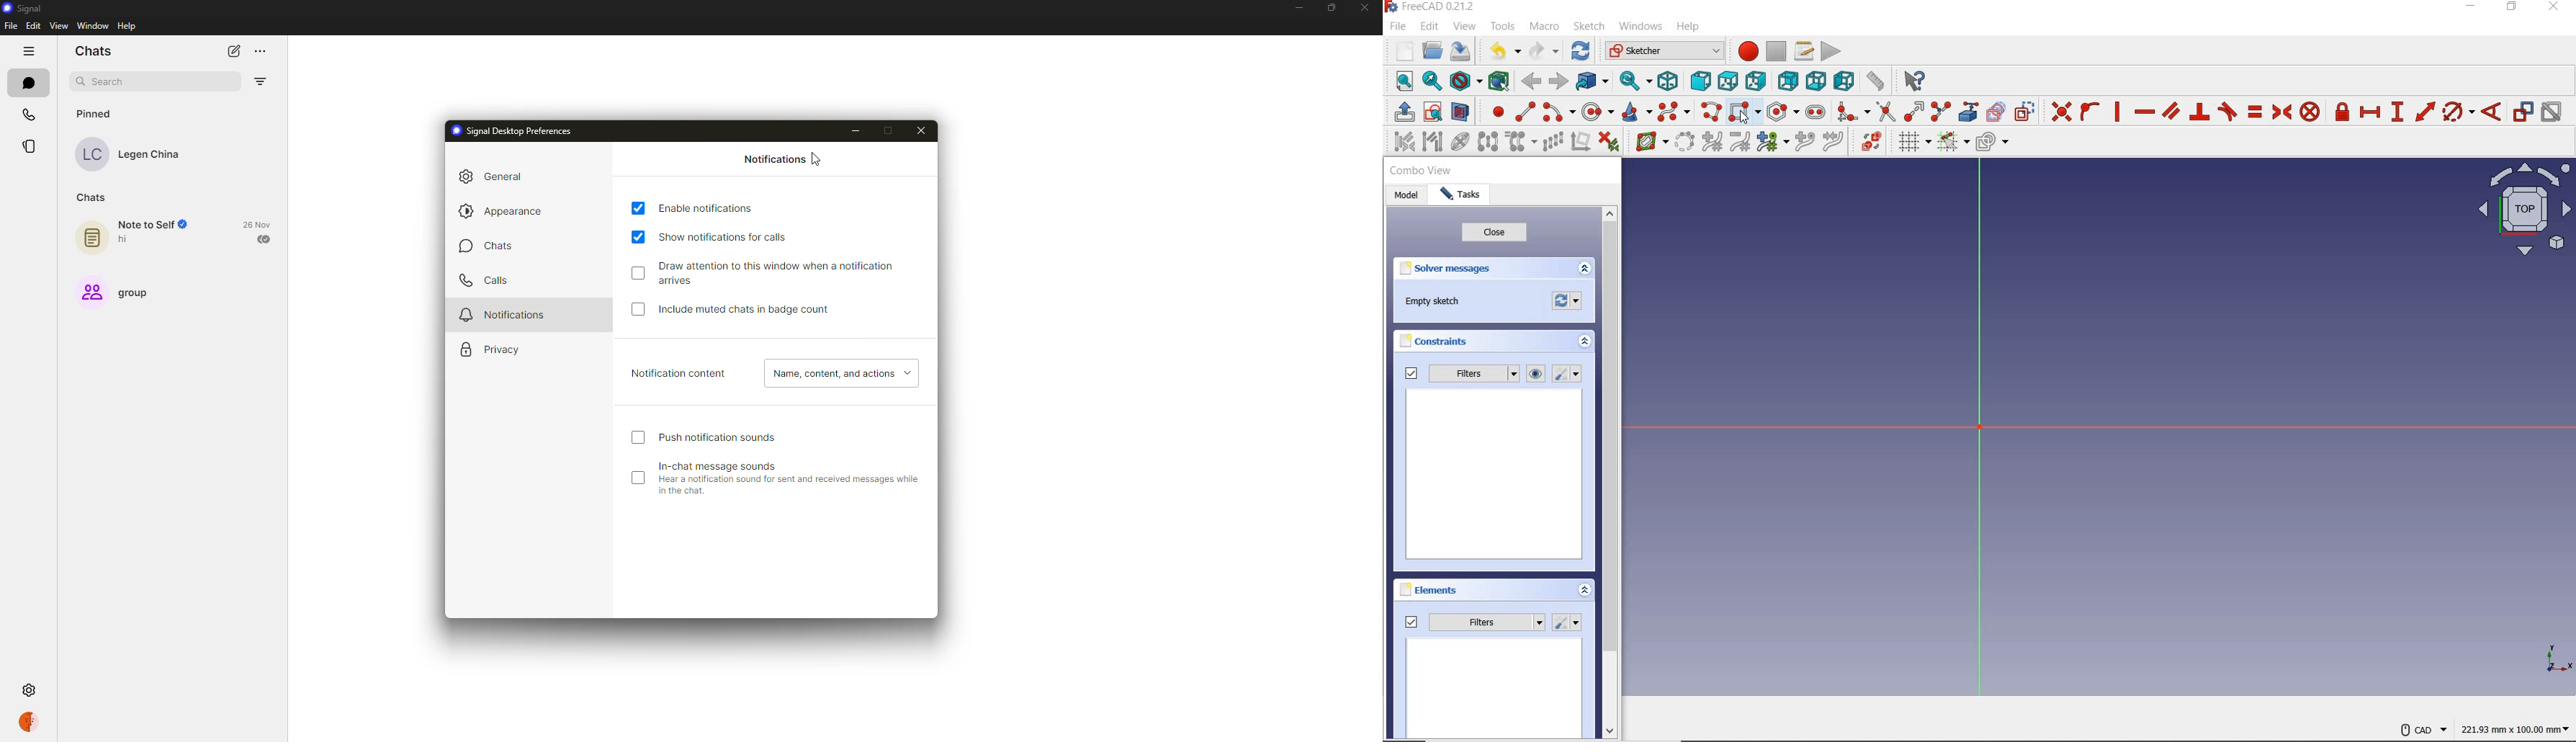  I want to click on expand, so click(1584, 589).